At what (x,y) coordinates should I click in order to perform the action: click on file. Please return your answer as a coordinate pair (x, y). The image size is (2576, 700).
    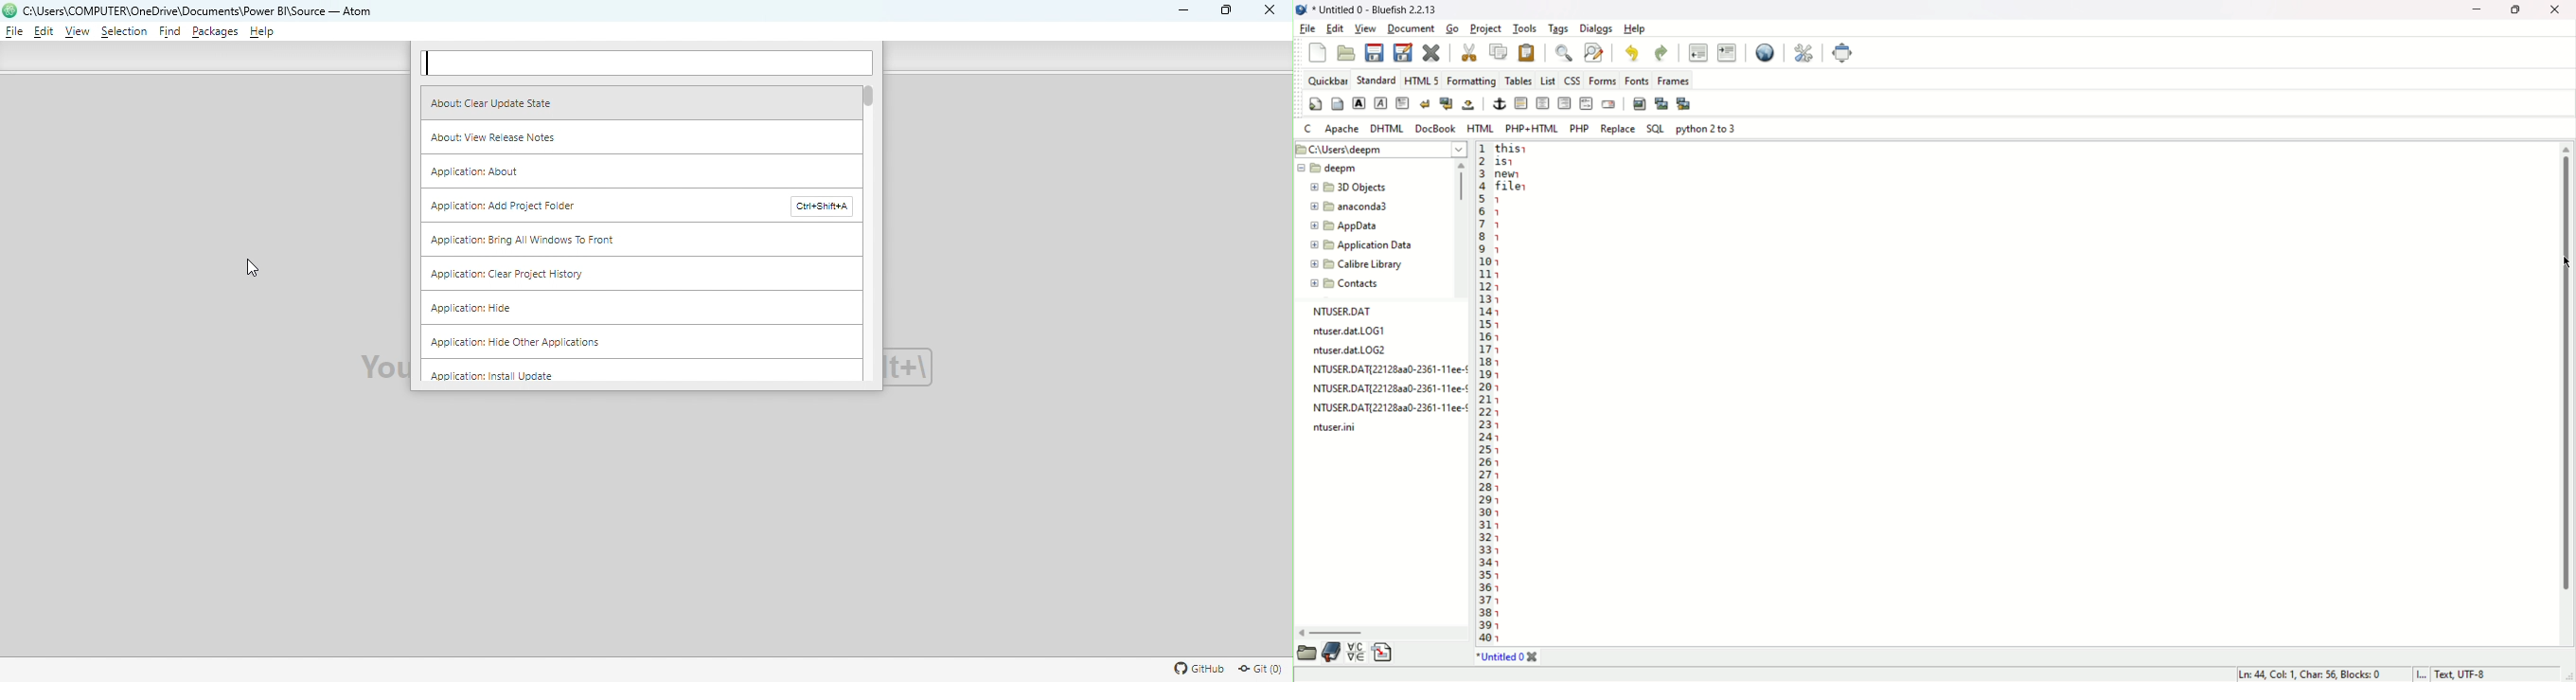
    Looking at the image, I should click on (1307, 29).